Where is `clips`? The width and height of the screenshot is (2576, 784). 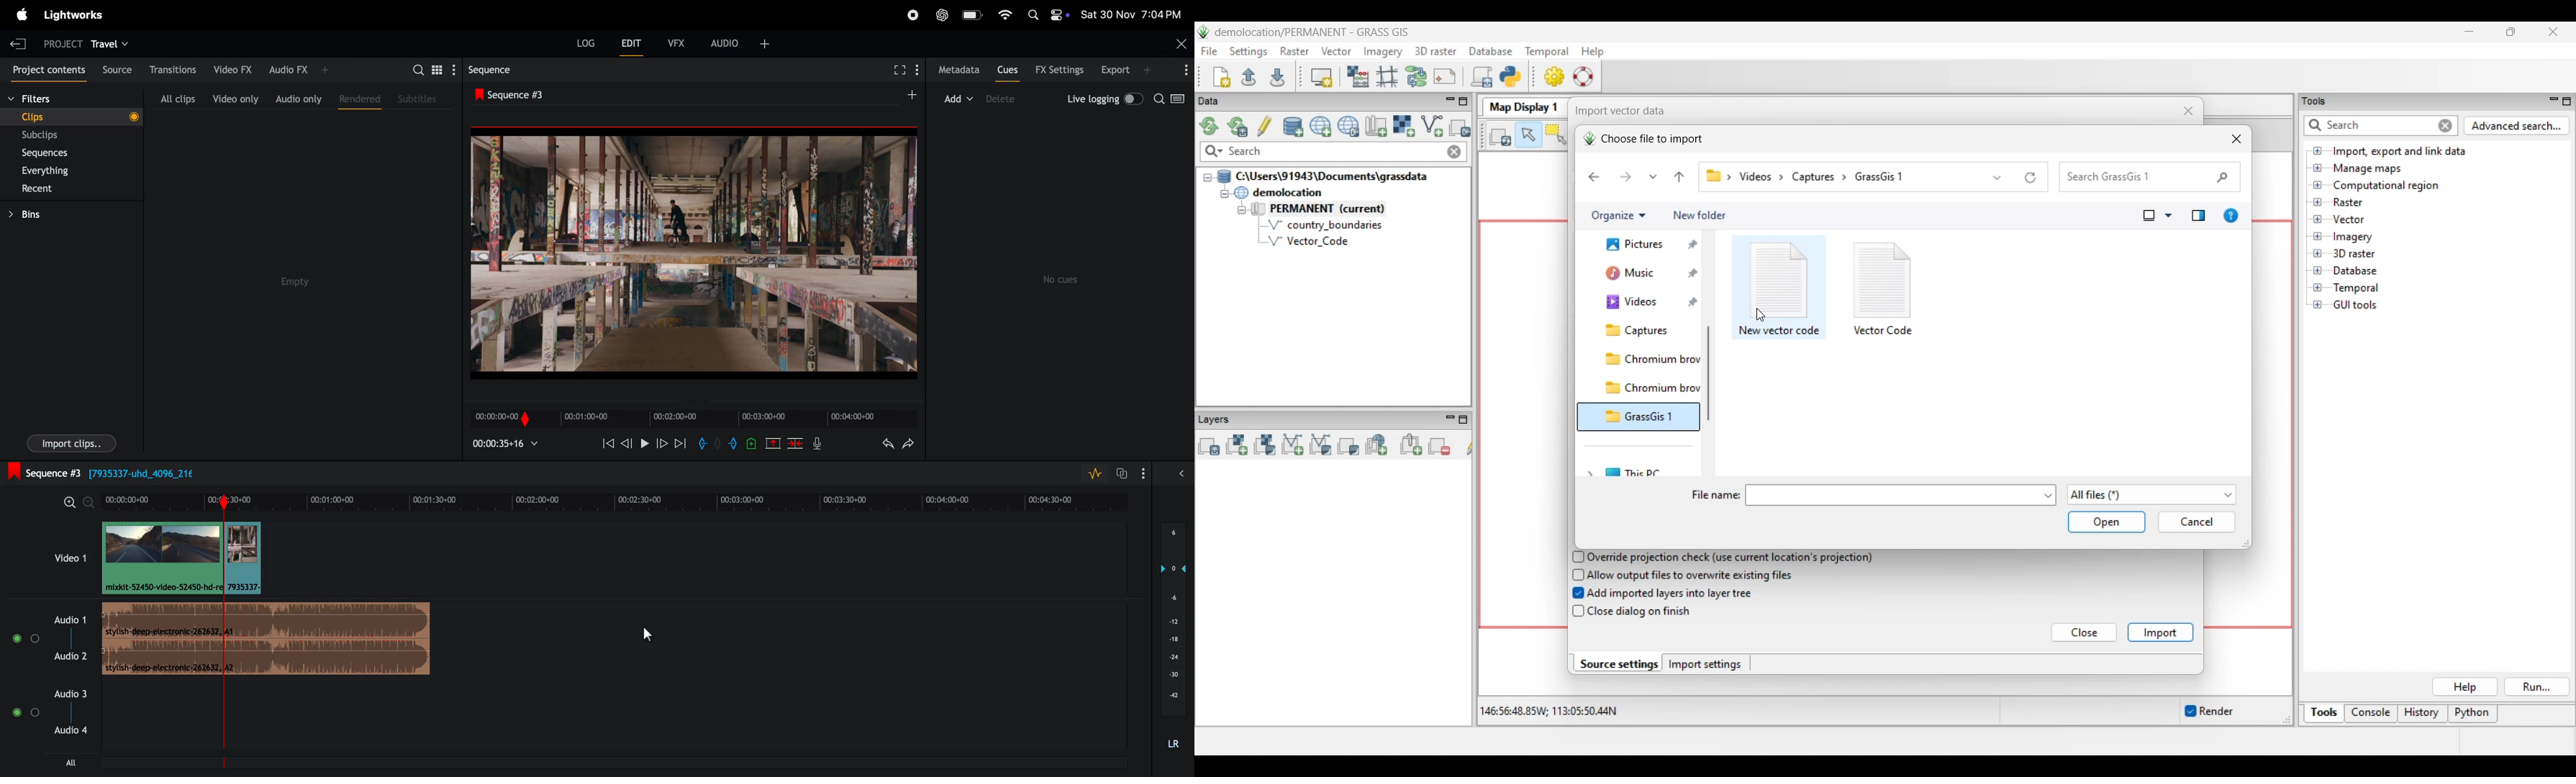 clips is located at coordinates (70, 116).